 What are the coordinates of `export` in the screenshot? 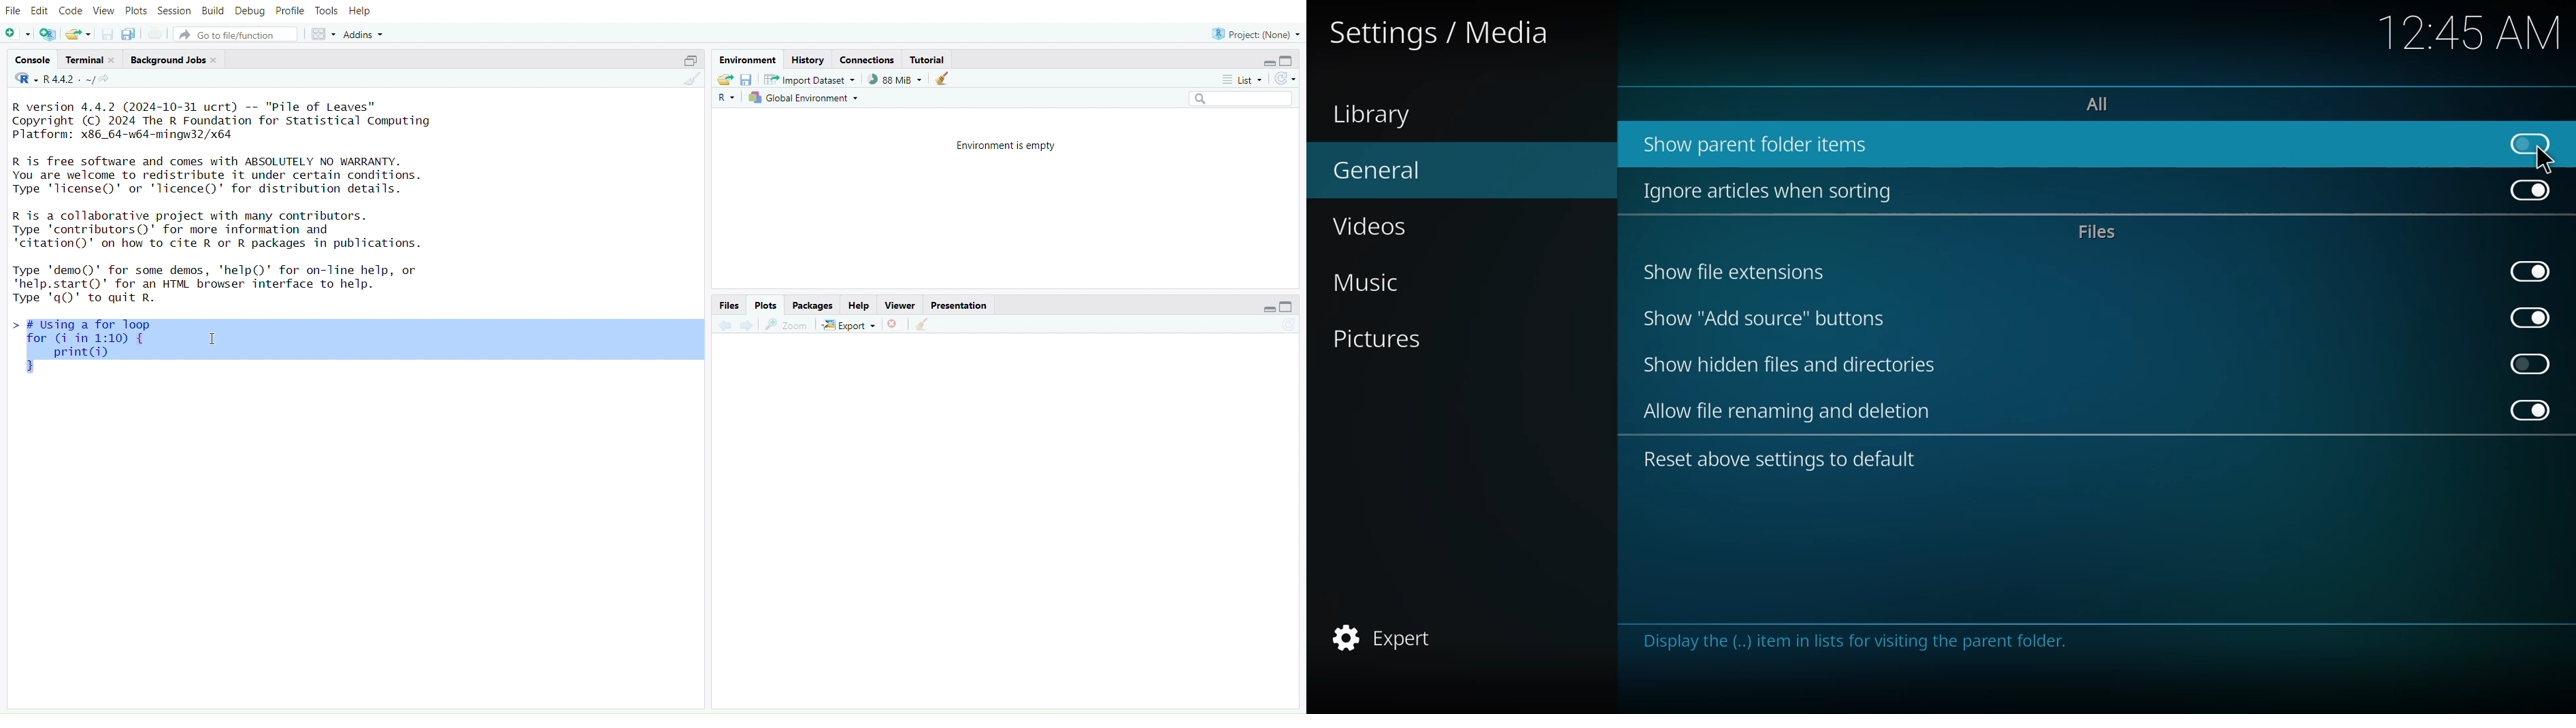 It's located at (847, 326).